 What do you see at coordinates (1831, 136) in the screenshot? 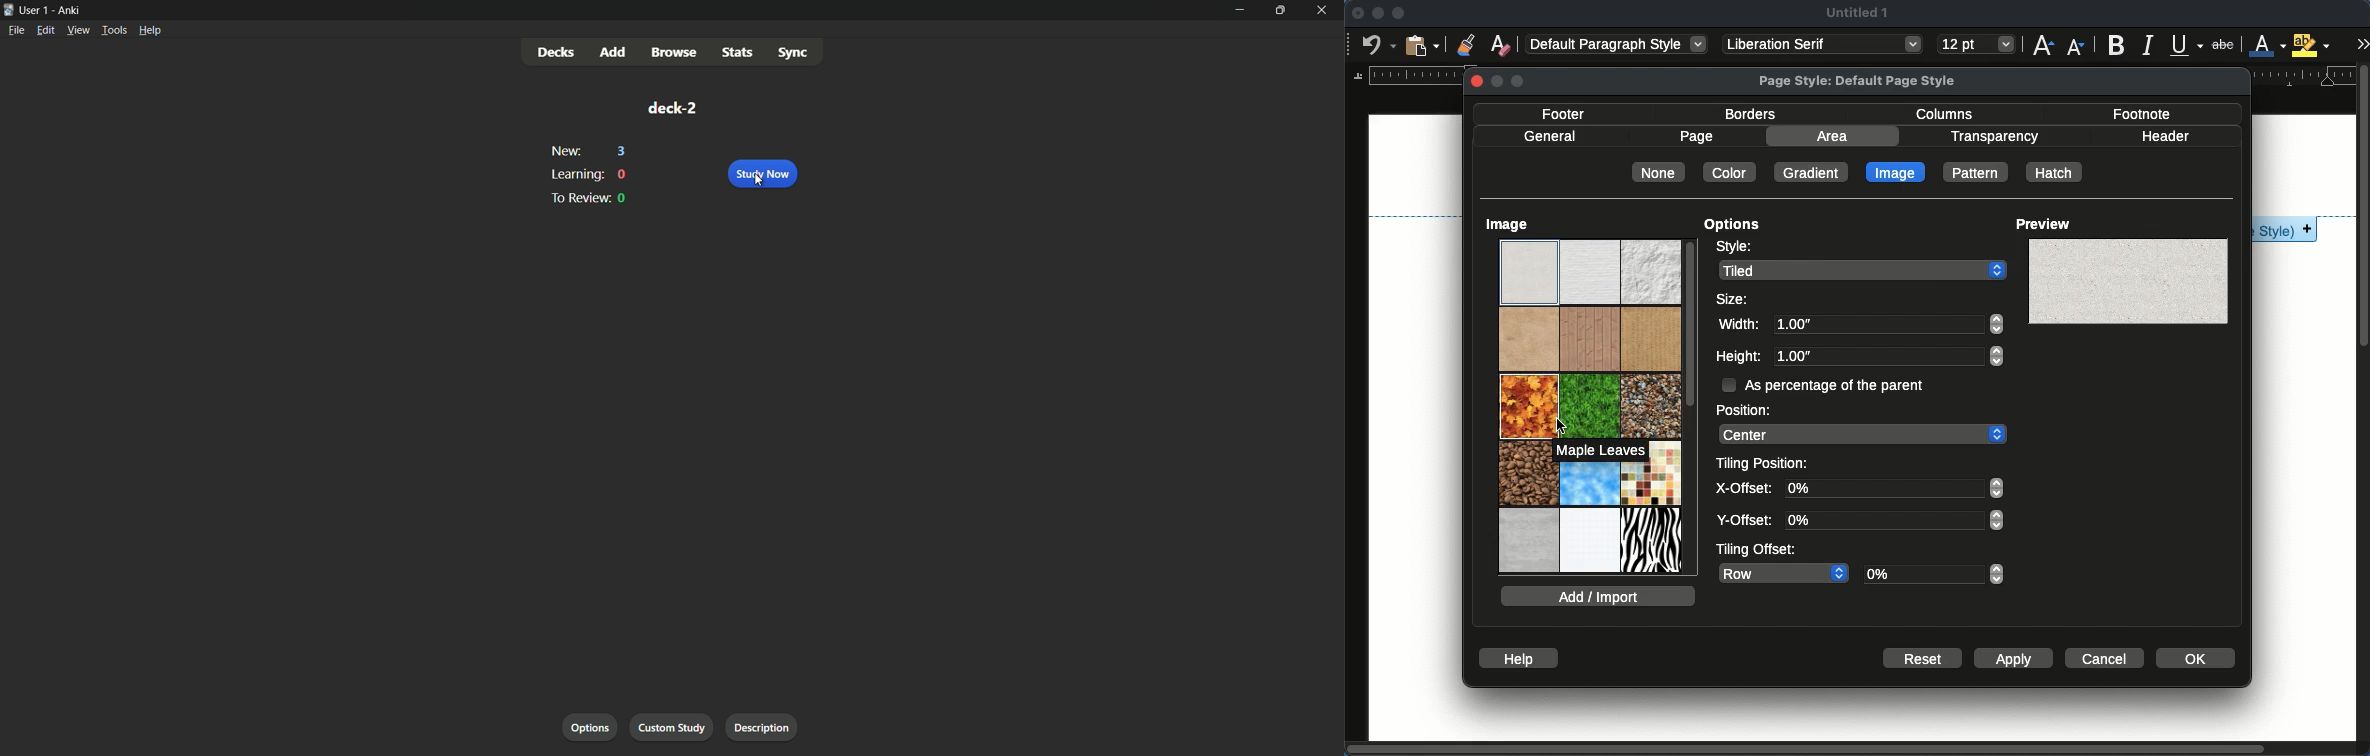
I see `area` at bounding box center [1831, 136].